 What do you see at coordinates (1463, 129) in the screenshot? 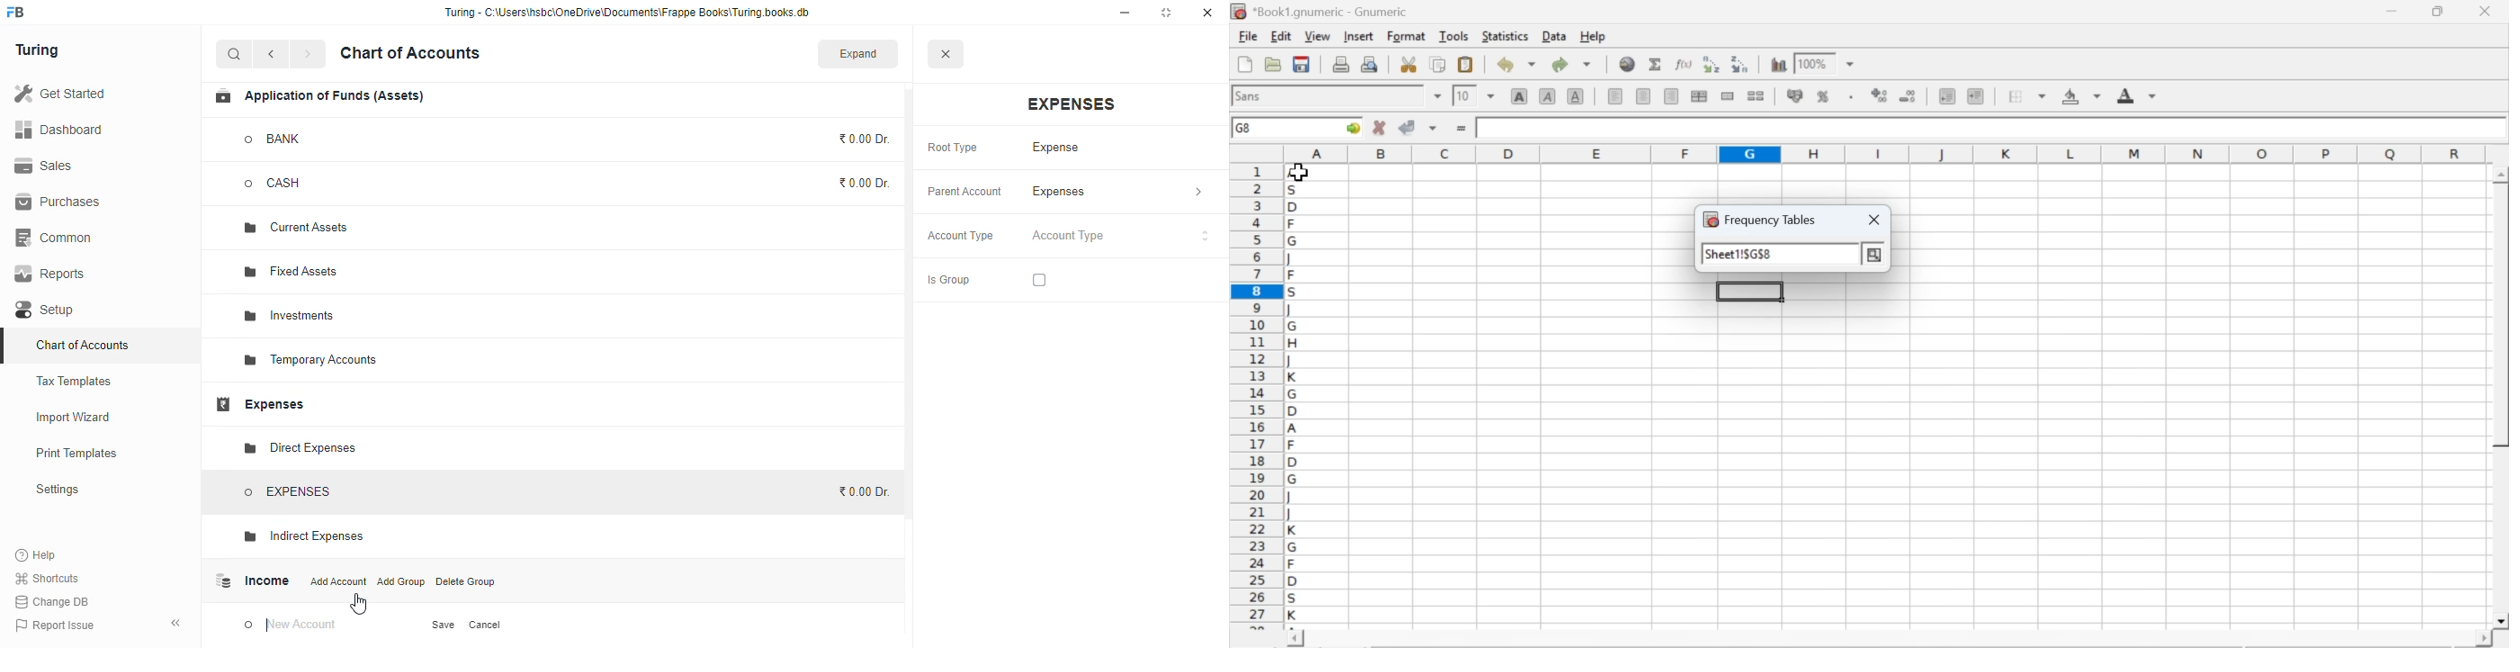
I see `enter formula` at bounding box center [1463, 129].